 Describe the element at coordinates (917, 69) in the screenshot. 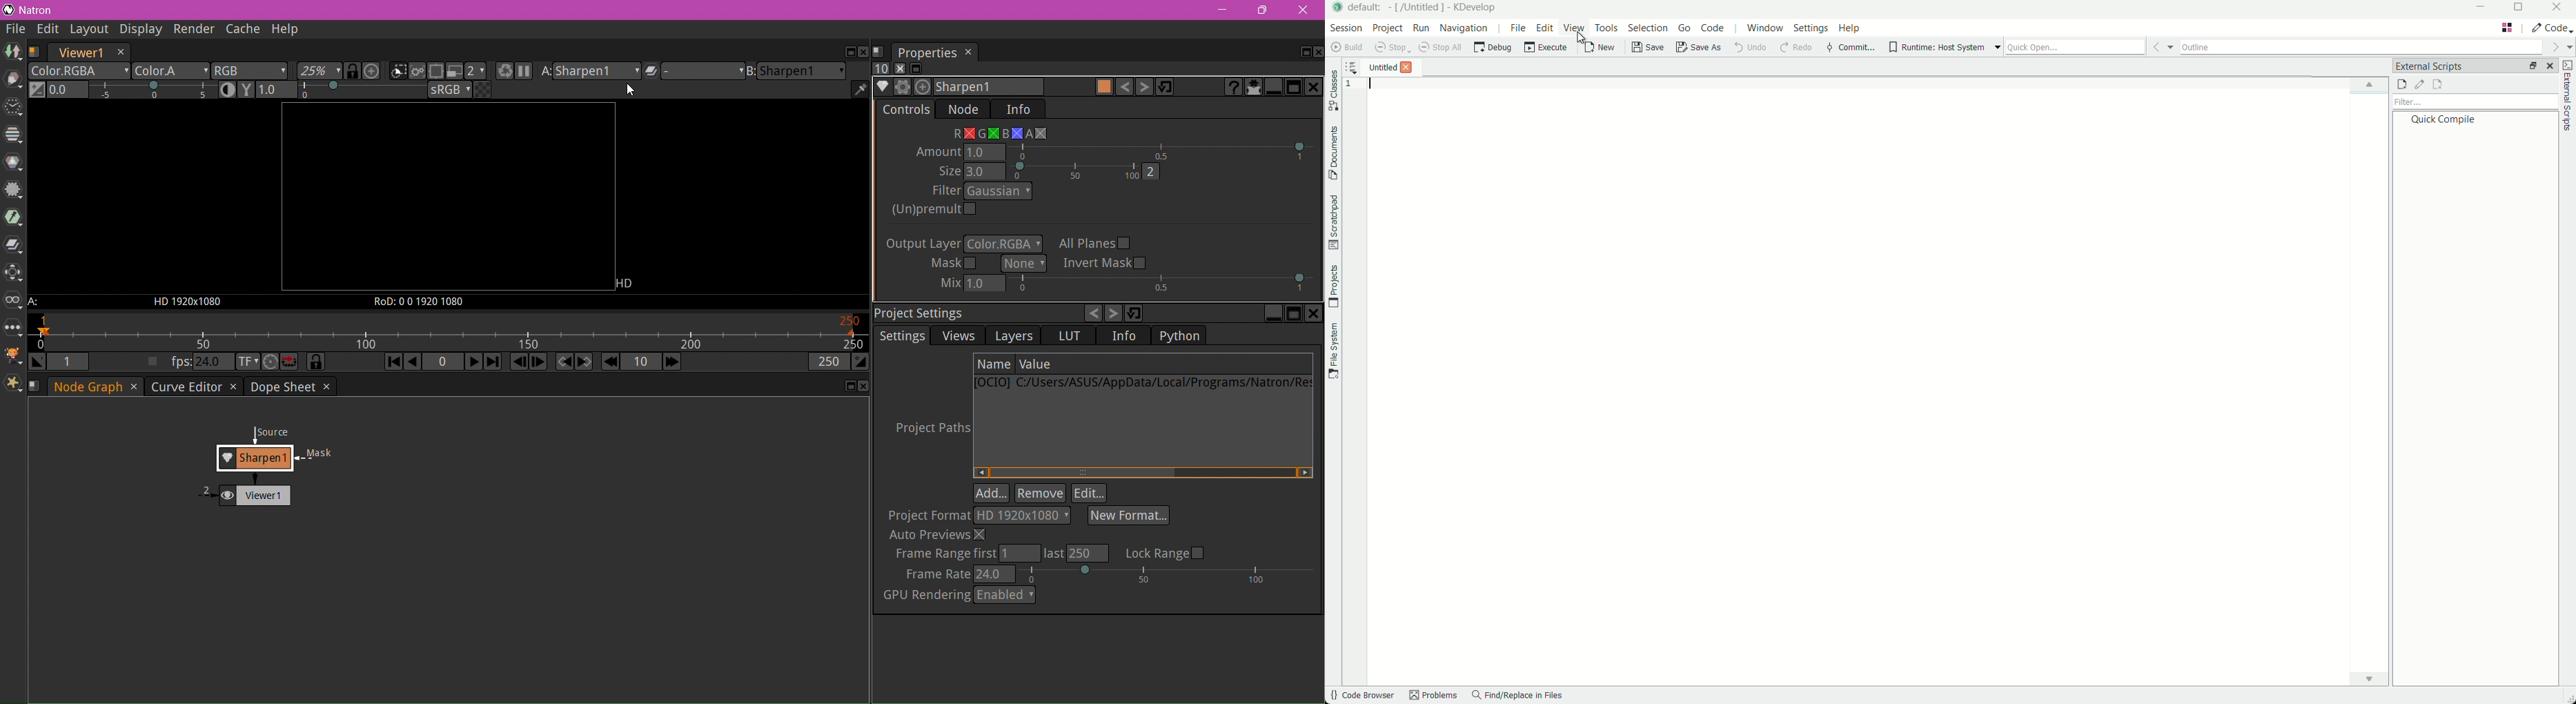

I see `Fullscreen` at that location.